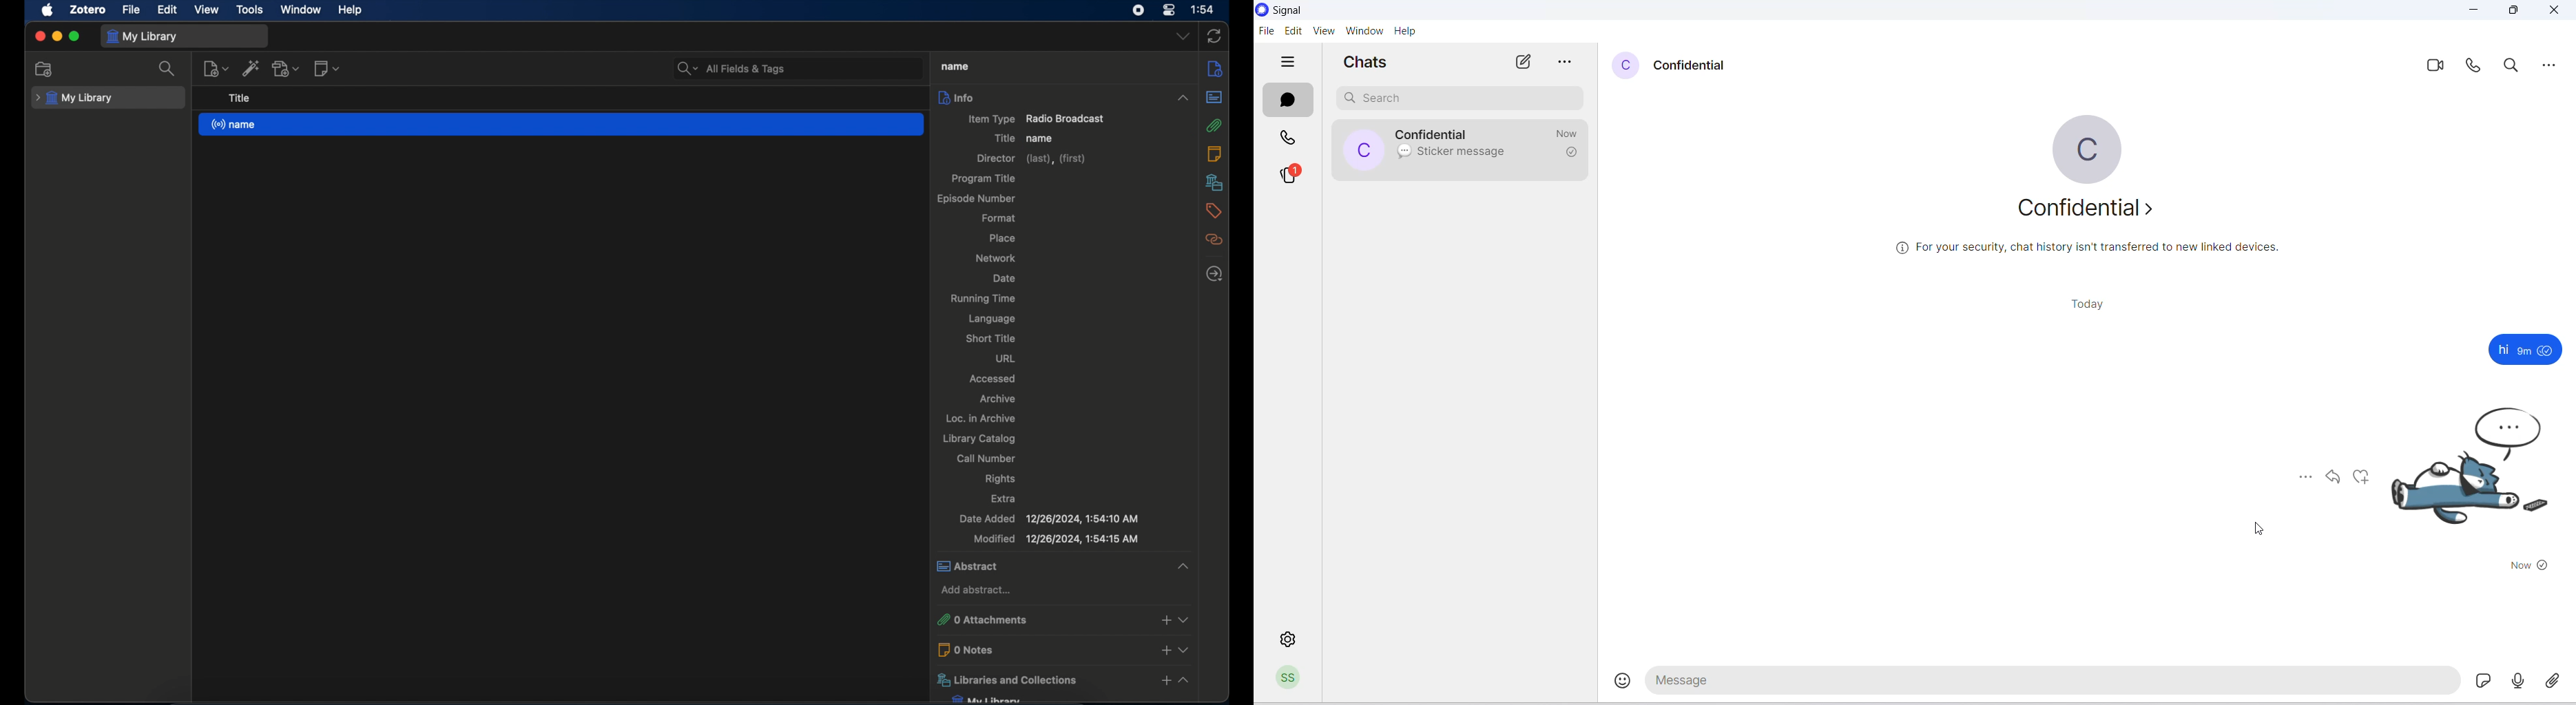 Image resolution: width=2576 pixels, height=728 pixels. What do you see at coordinates (2519, 681) in the screenshot?
I see `voice note` at bounding box center [2519, 681].